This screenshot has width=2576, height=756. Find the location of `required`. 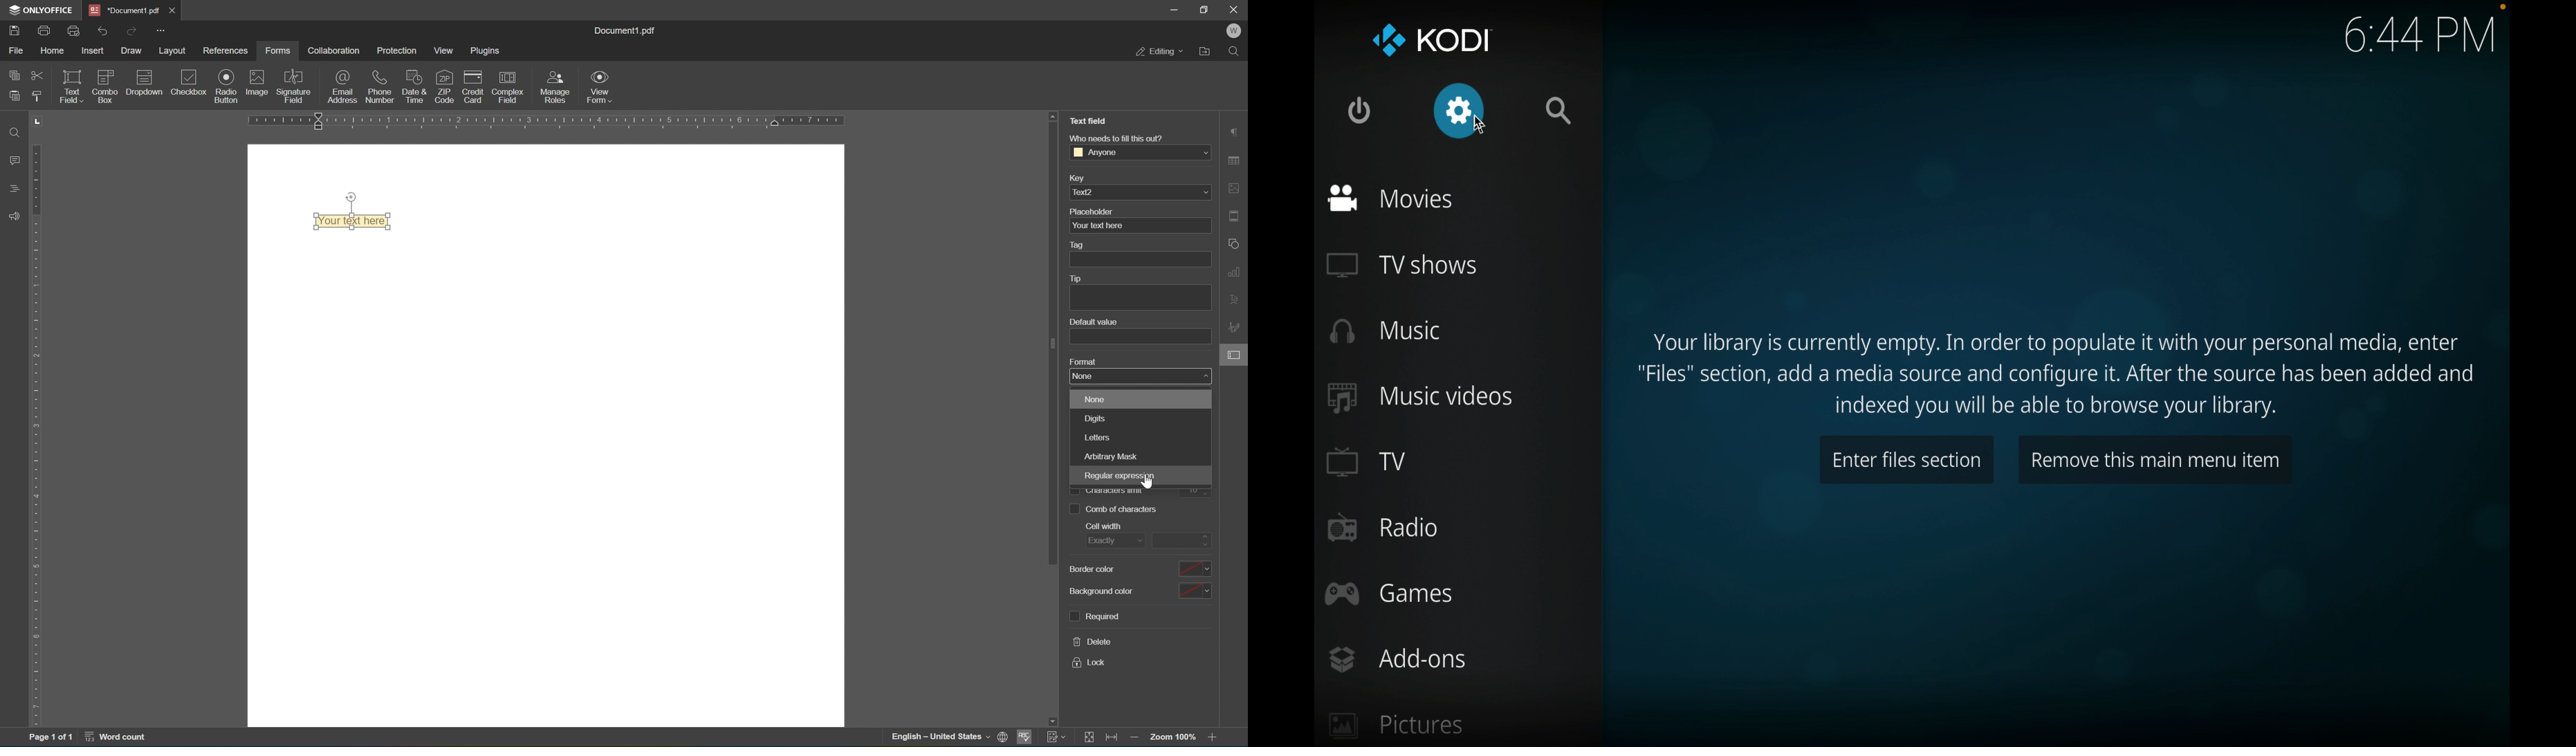

required is located at coordinates (1099, 617).